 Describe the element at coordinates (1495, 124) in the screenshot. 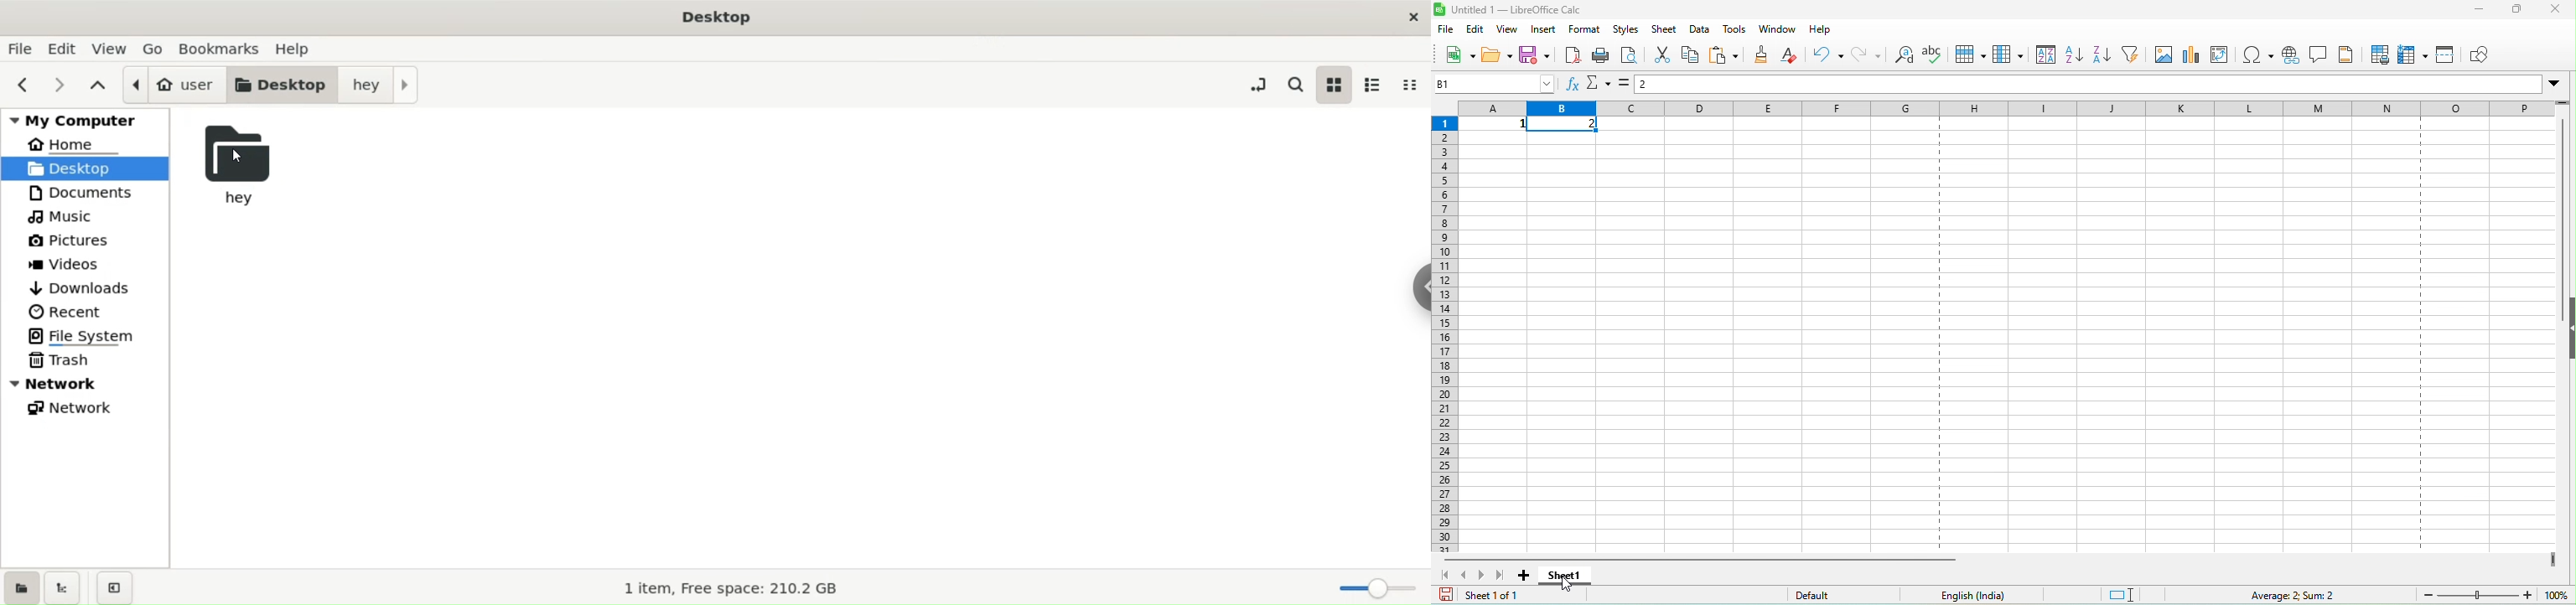

I see `1` at that location.